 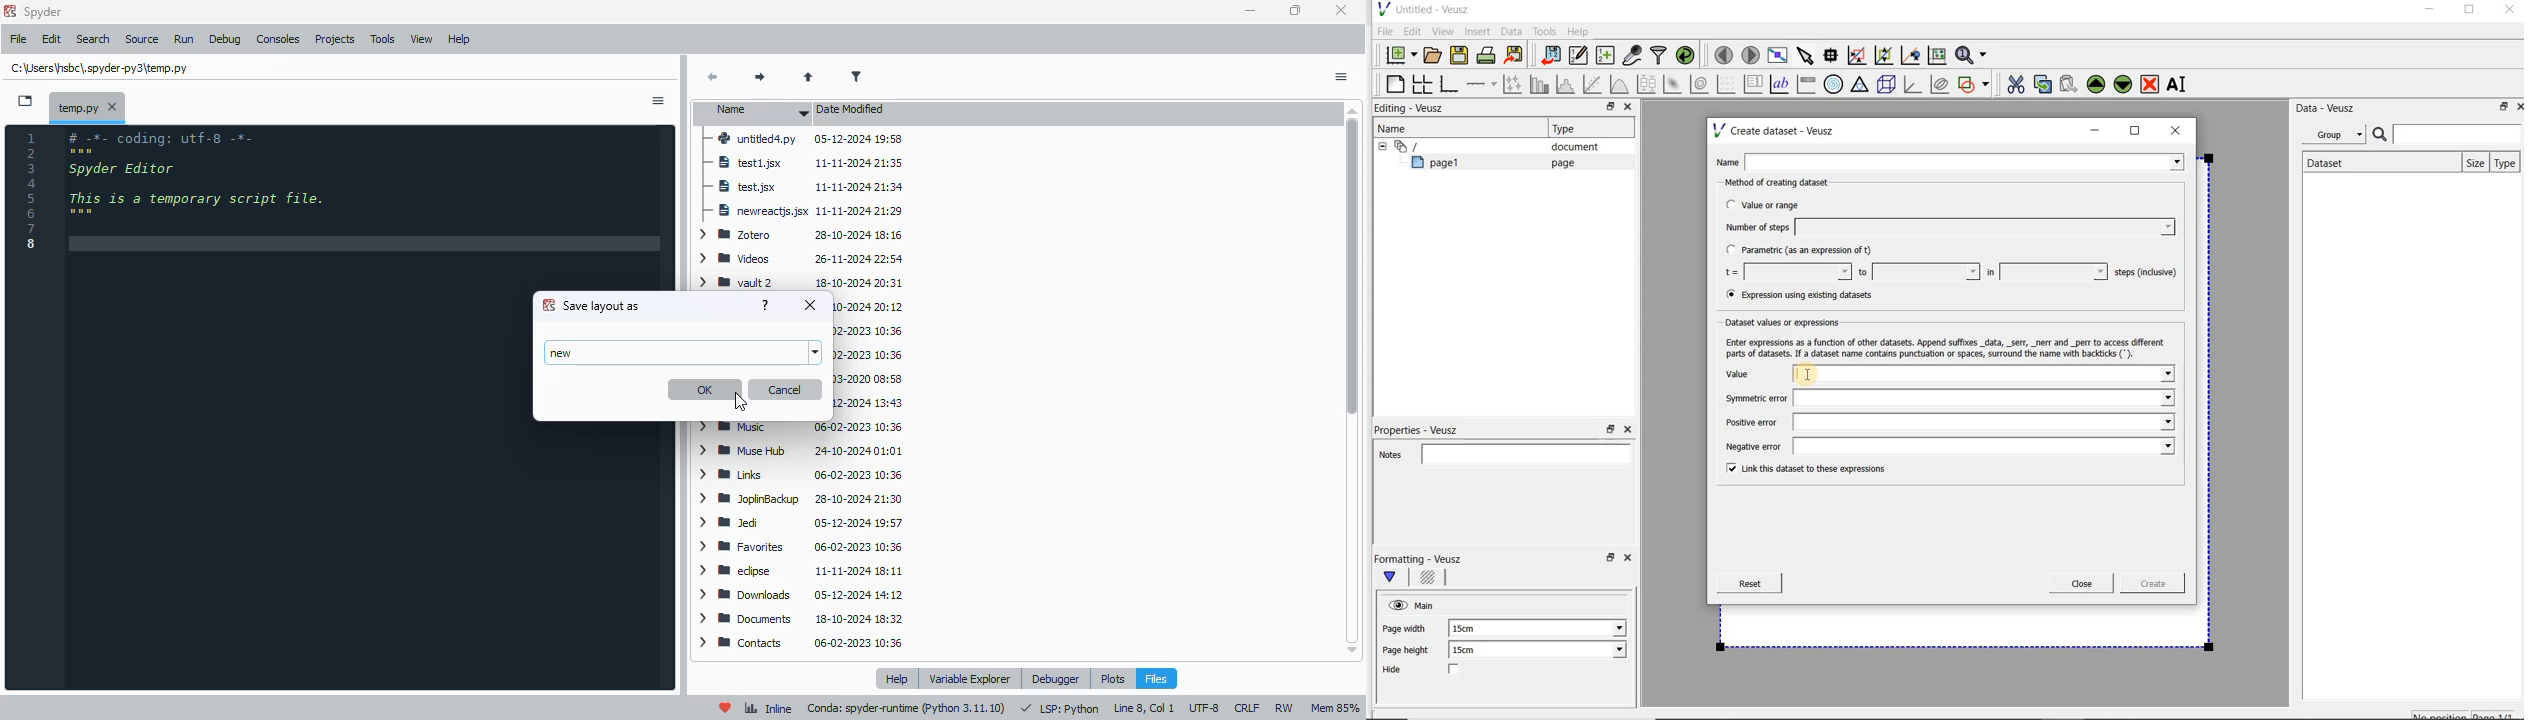 I want to click on filter filenames, so click(x=858, y=77).